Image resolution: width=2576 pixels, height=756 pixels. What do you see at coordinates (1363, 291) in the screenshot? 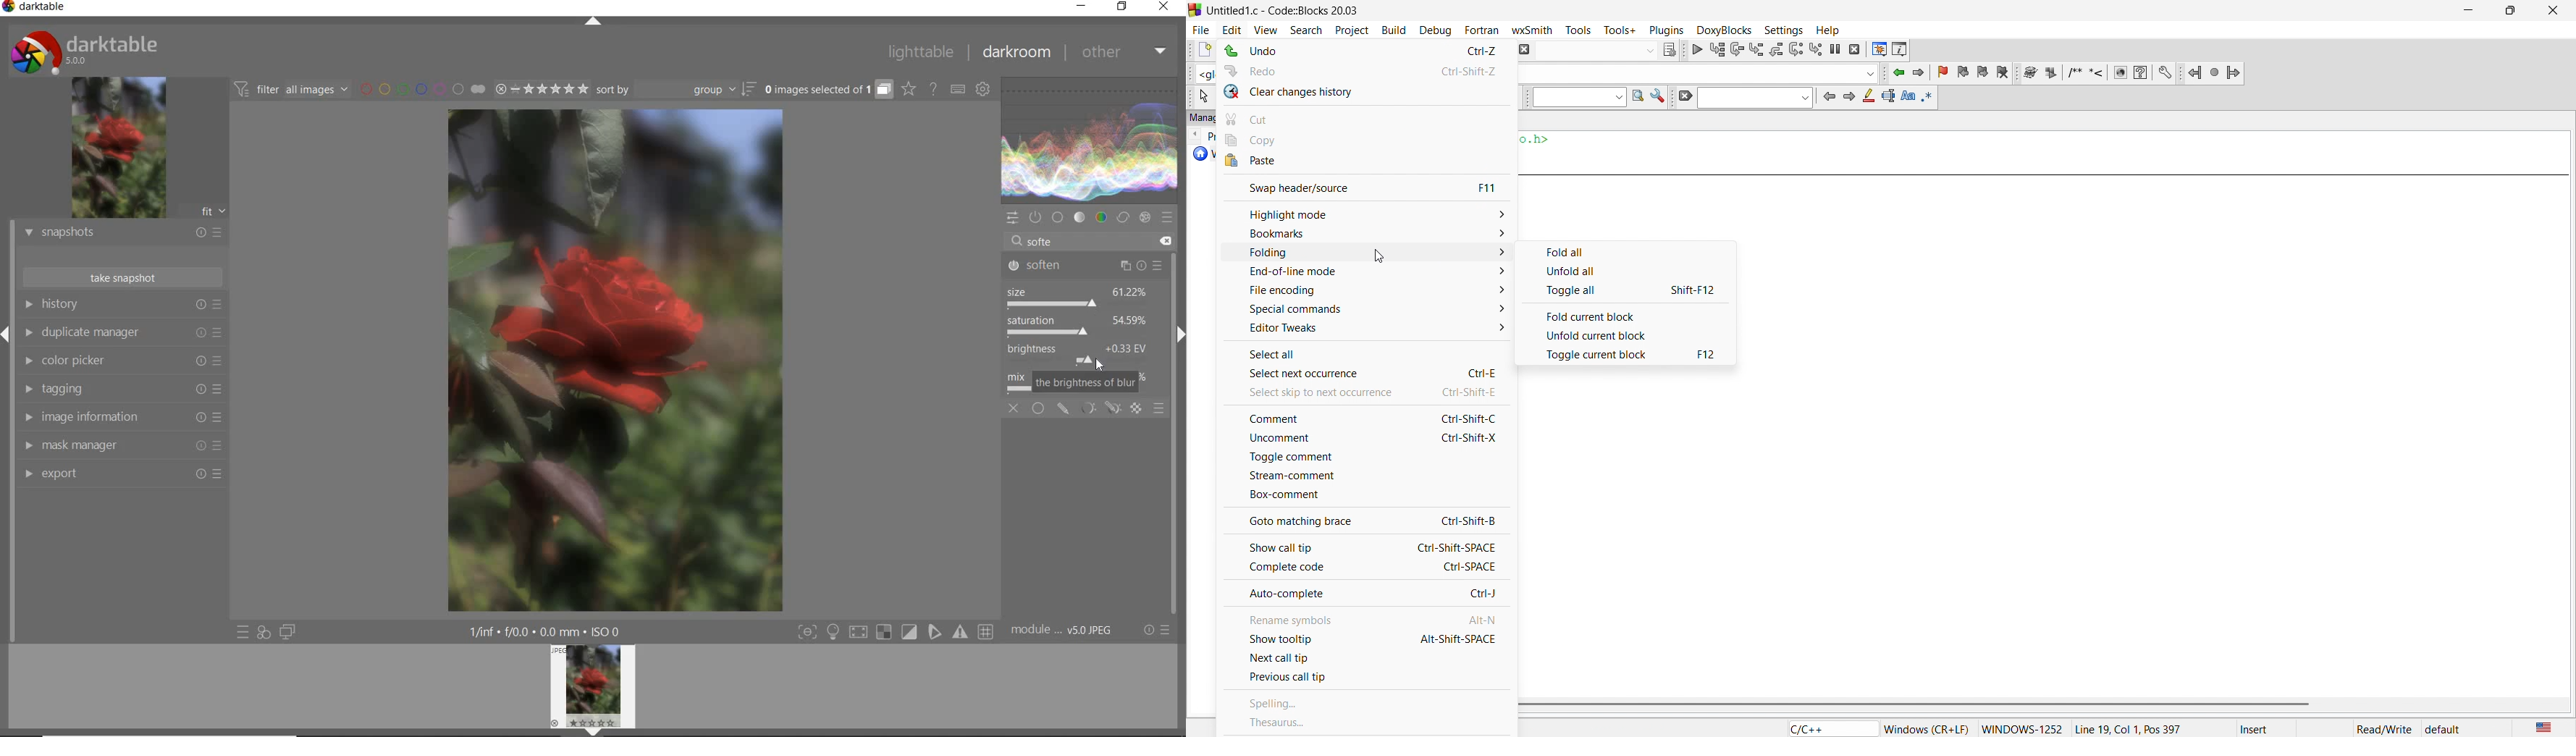
I see `file encoding` at bounding box center [1363, 291].